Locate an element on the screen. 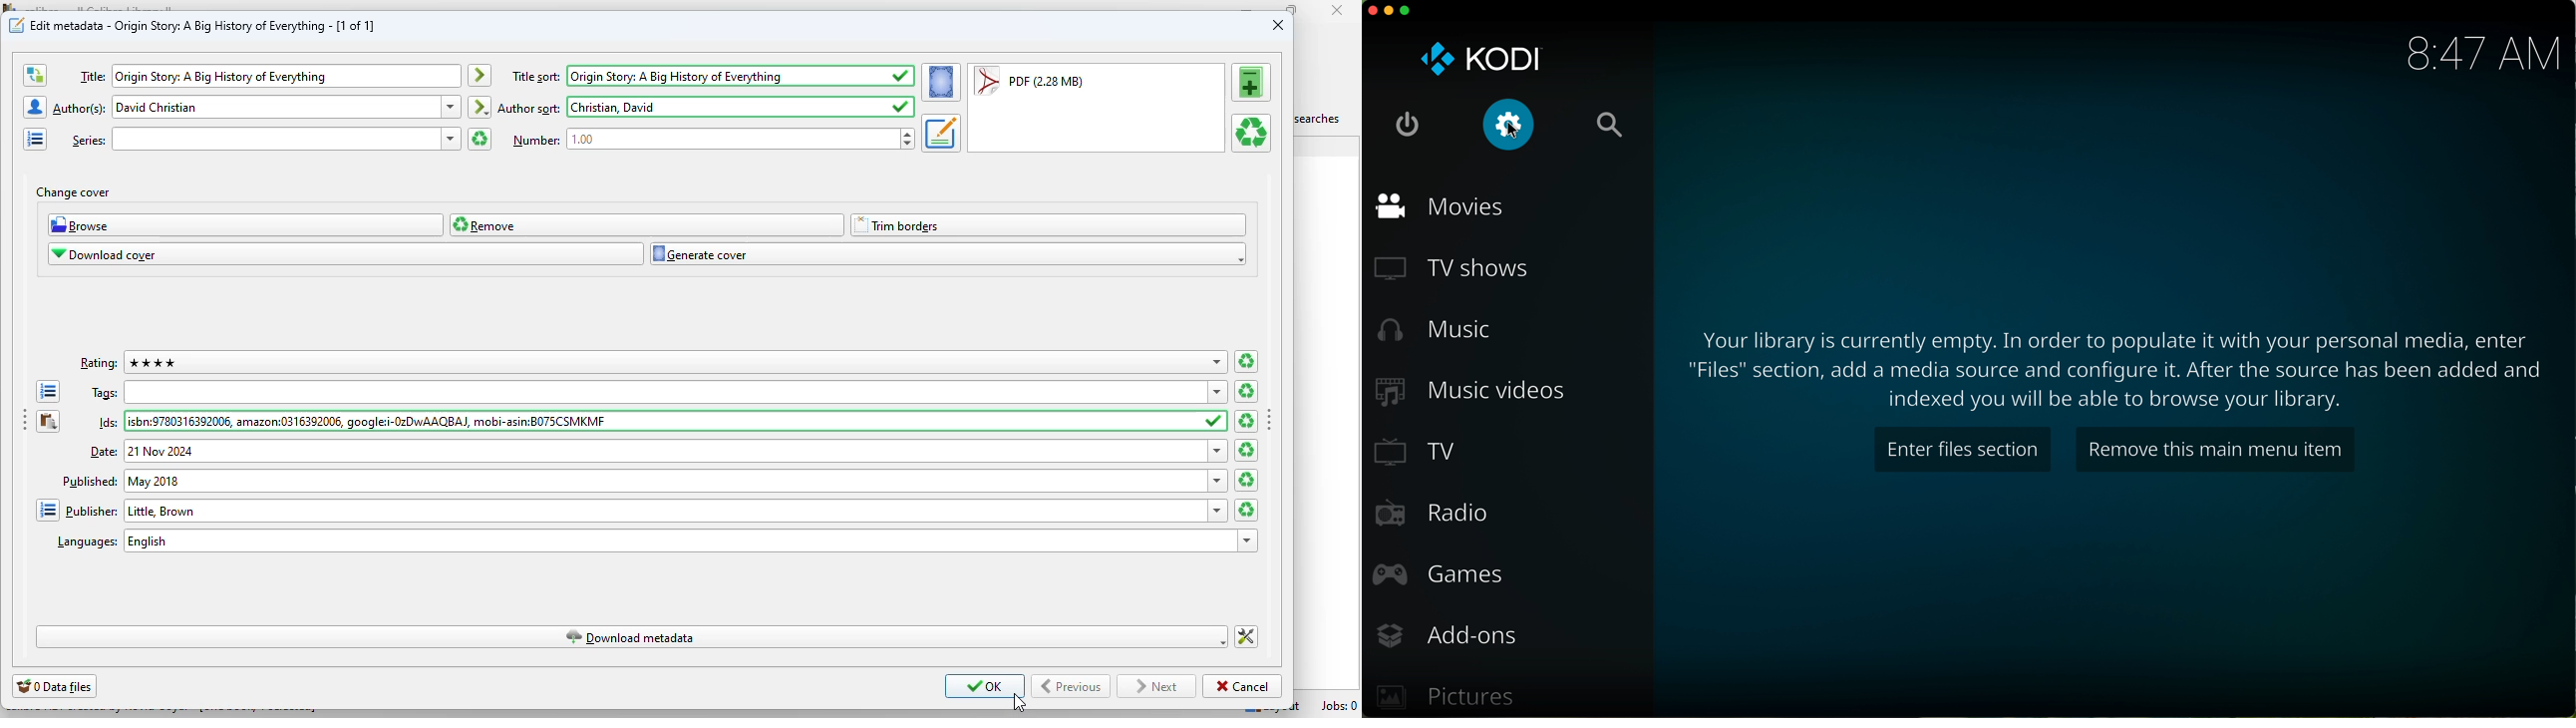  music is located at coordinates (1439, 332).